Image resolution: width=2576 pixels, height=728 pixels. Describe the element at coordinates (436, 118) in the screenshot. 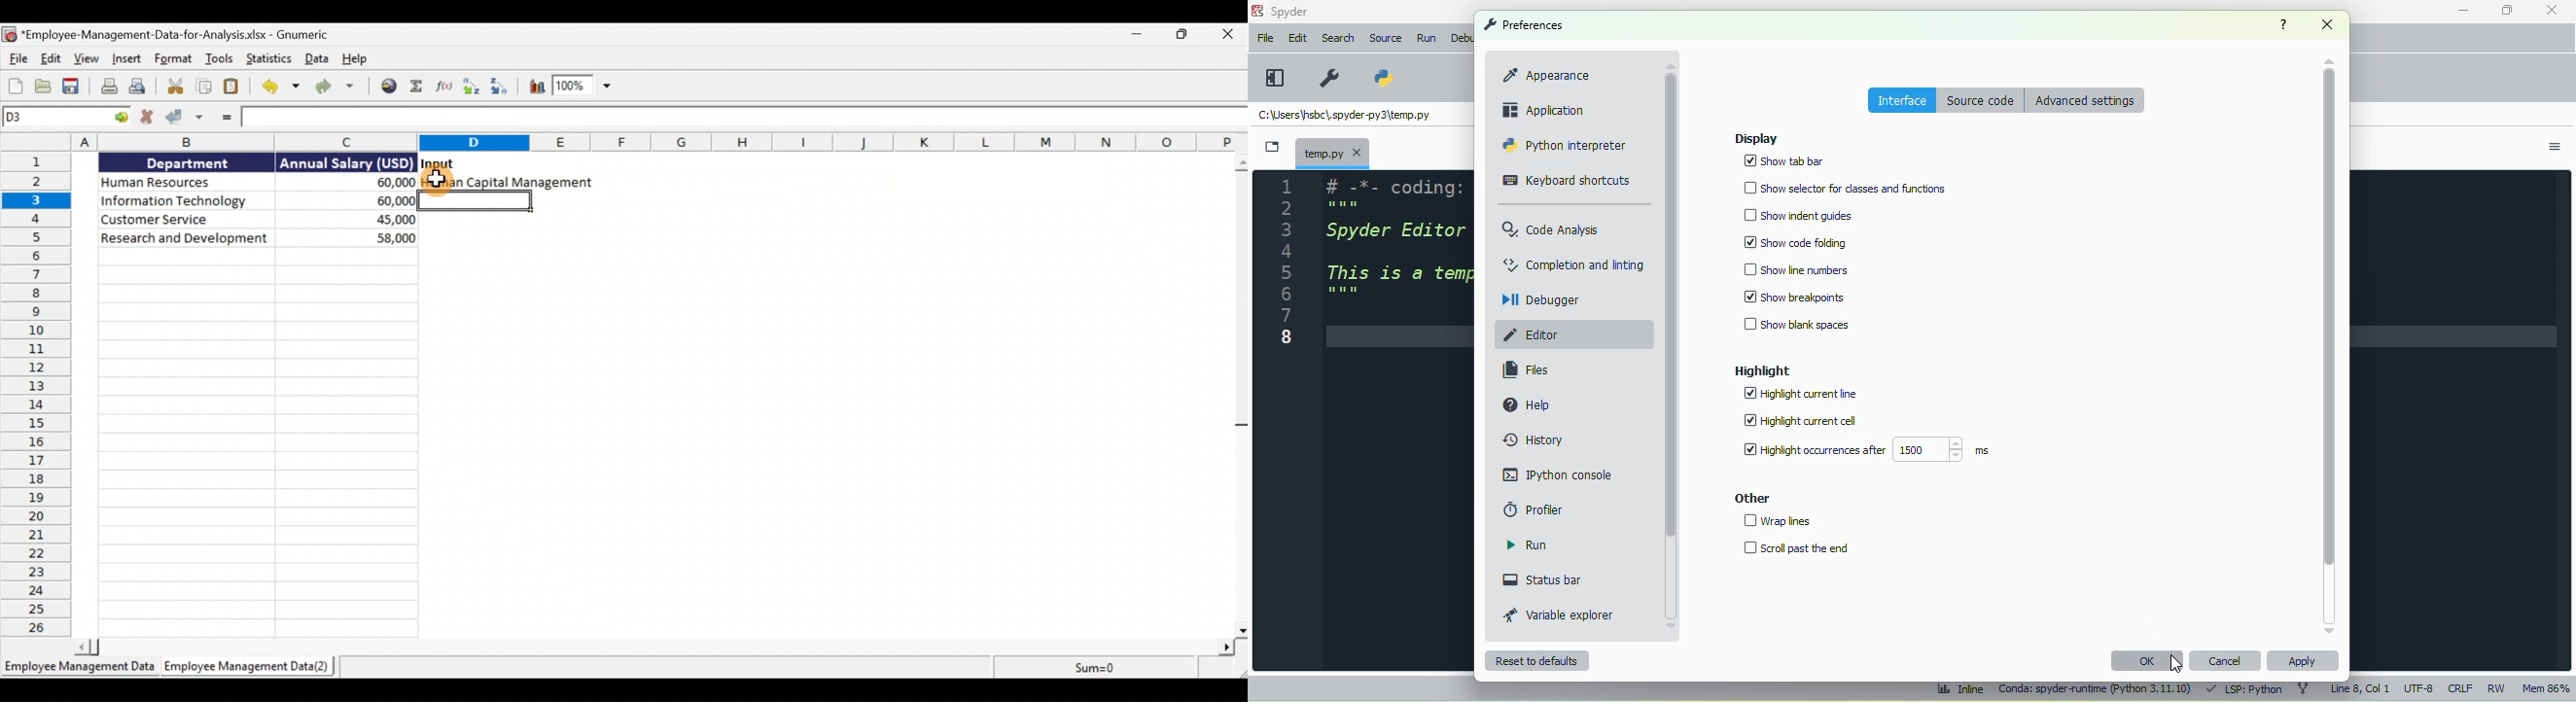

I see `=SUBSTITUTE("Human Resources","Resources","Capital Management")` at that location.